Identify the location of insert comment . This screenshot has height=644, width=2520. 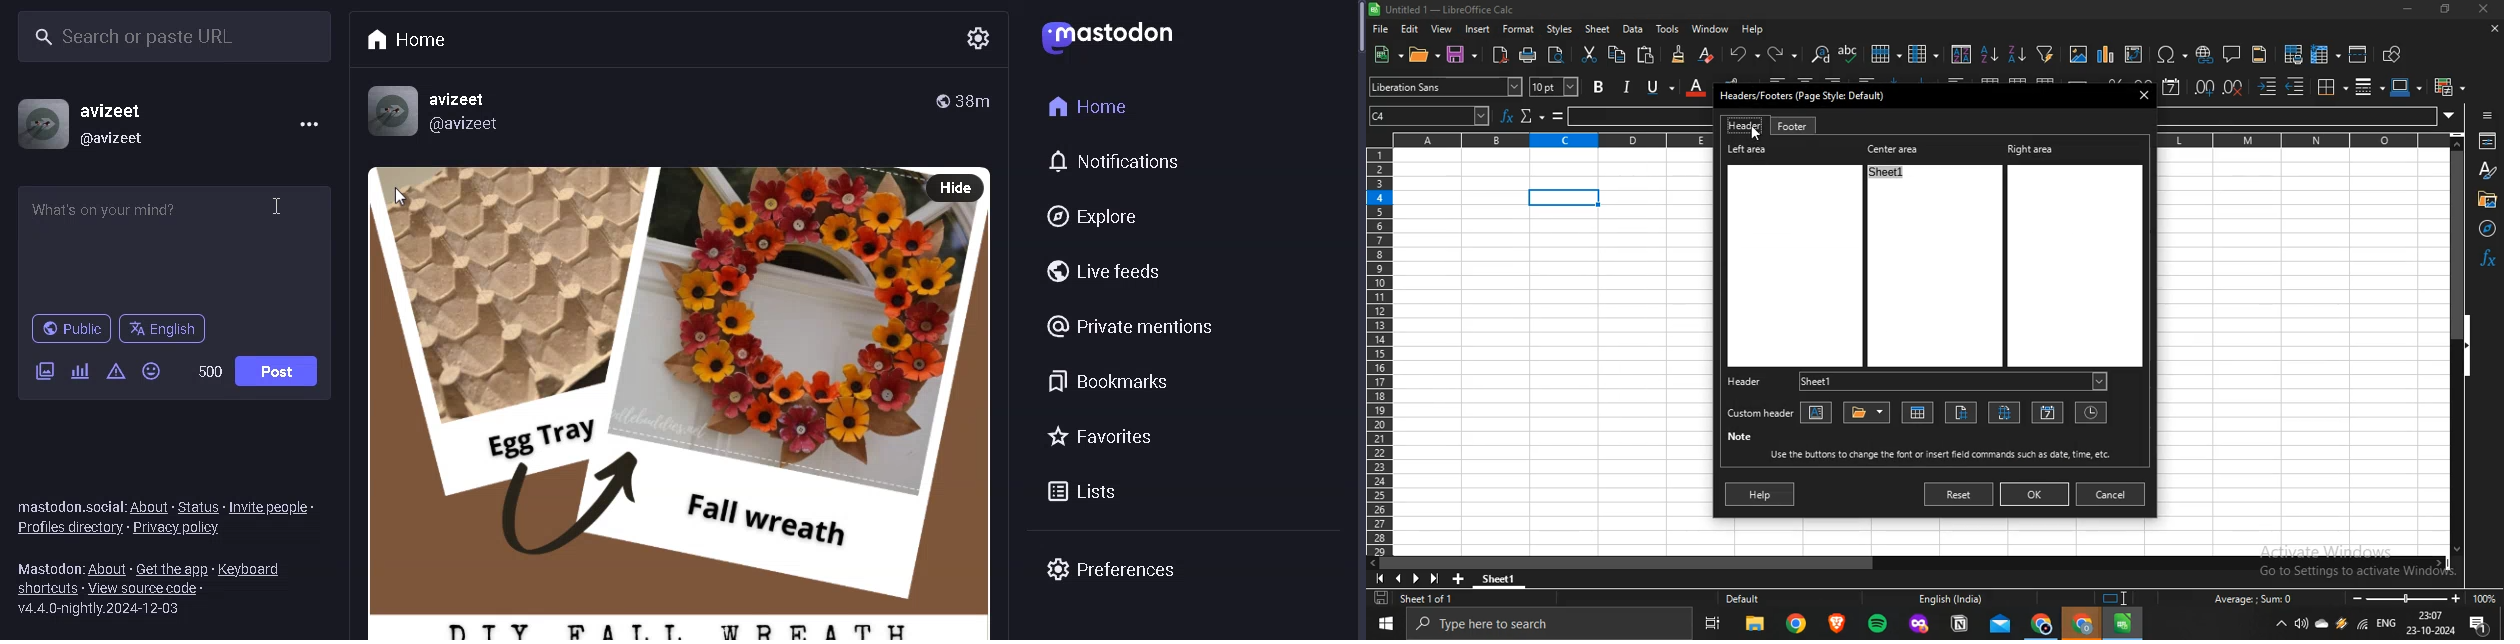
(2232, 52).